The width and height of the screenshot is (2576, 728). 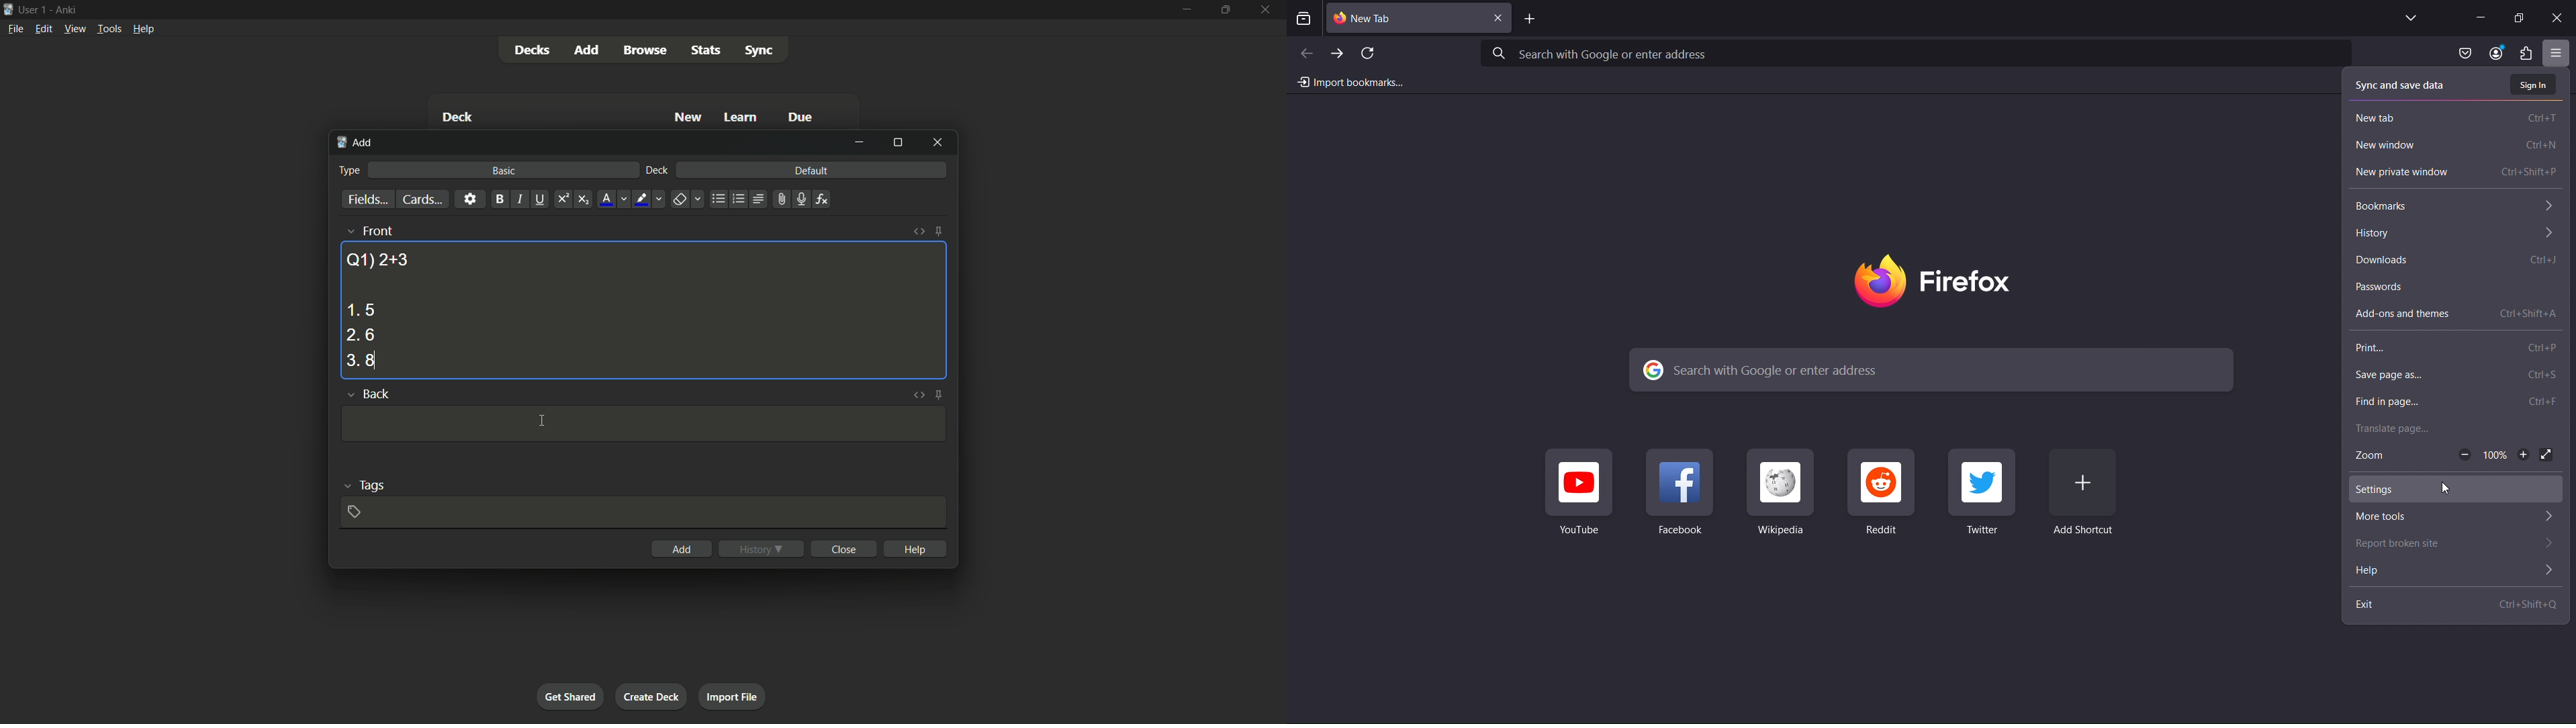 I want to click on toggle html editor, so click(x=917, y=395).